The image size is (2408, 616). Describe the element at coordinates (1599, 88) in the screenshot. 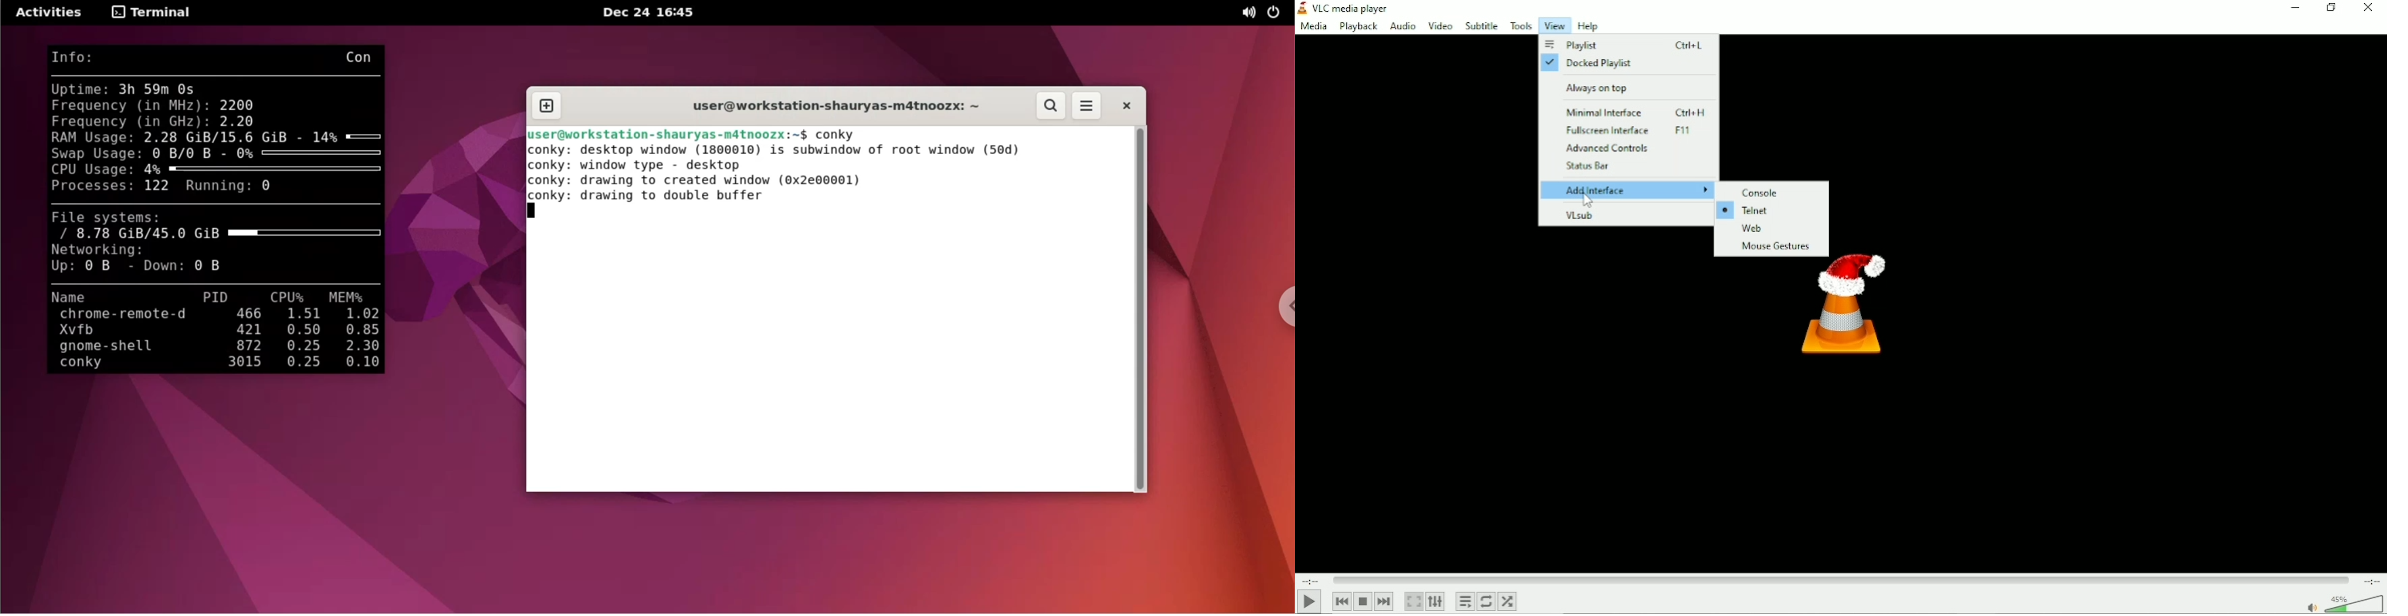

I see `Always on top` at that location.